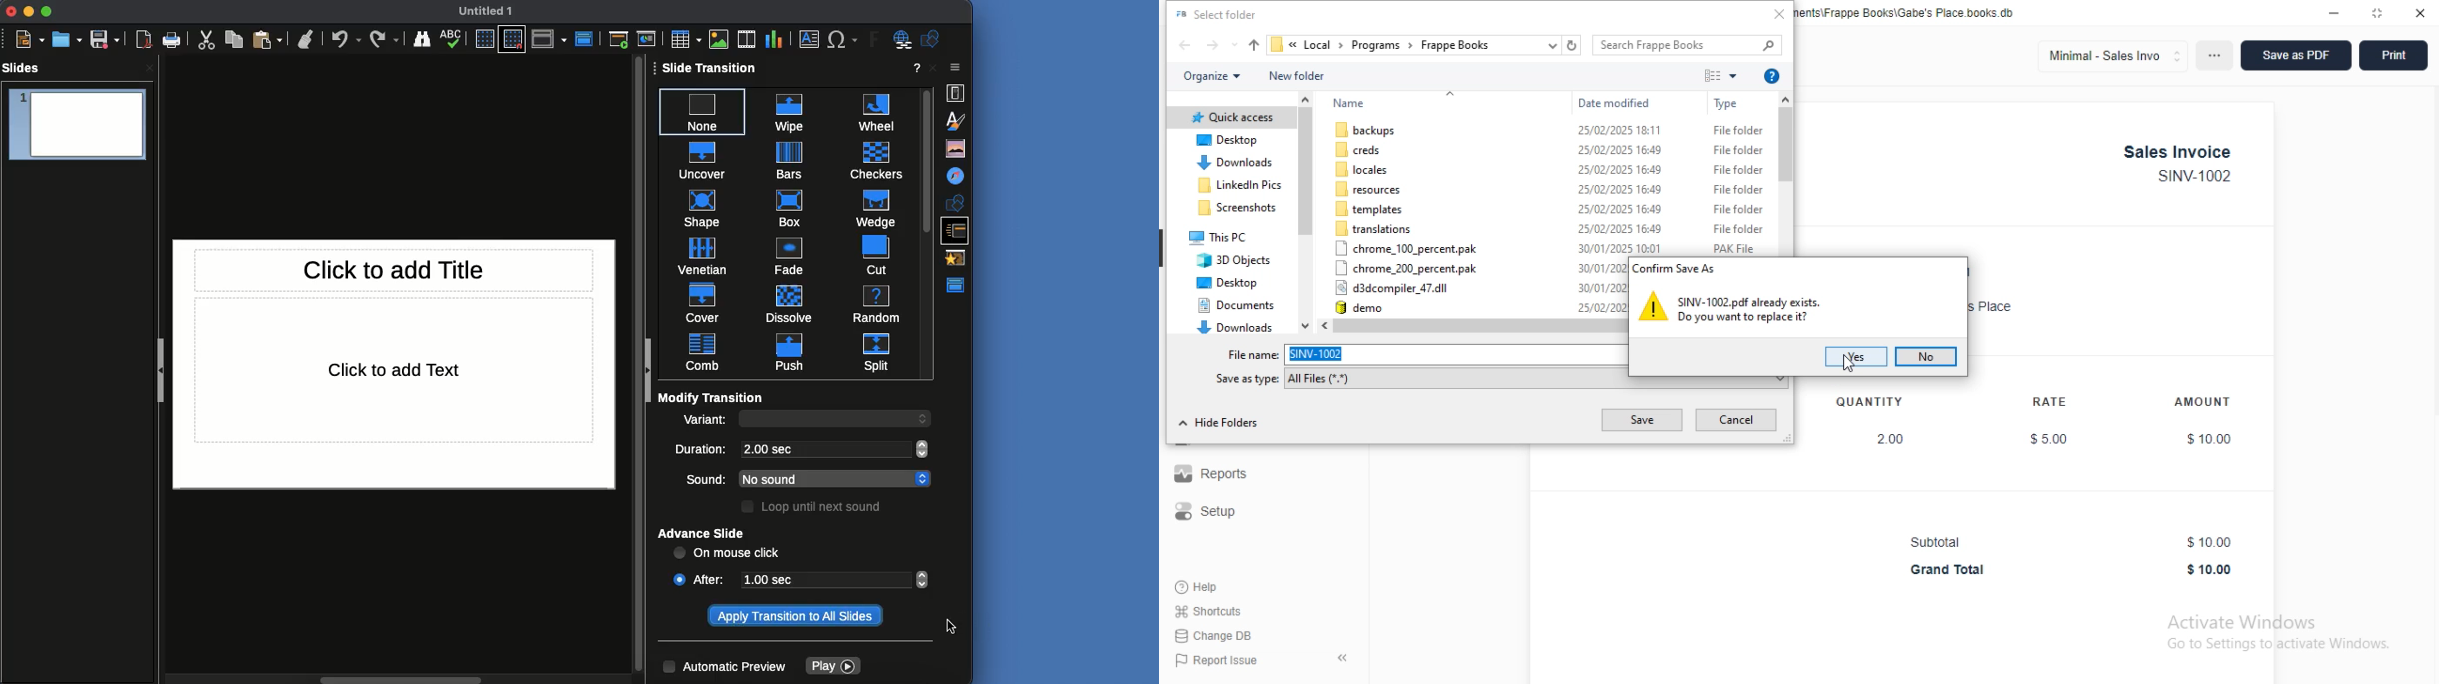 The height and width of the screenshot is (700, 2464). What do you see at coordinates (1233, 117) in the screenshot?
I see `quick access` at bounding box center [1233, 117].